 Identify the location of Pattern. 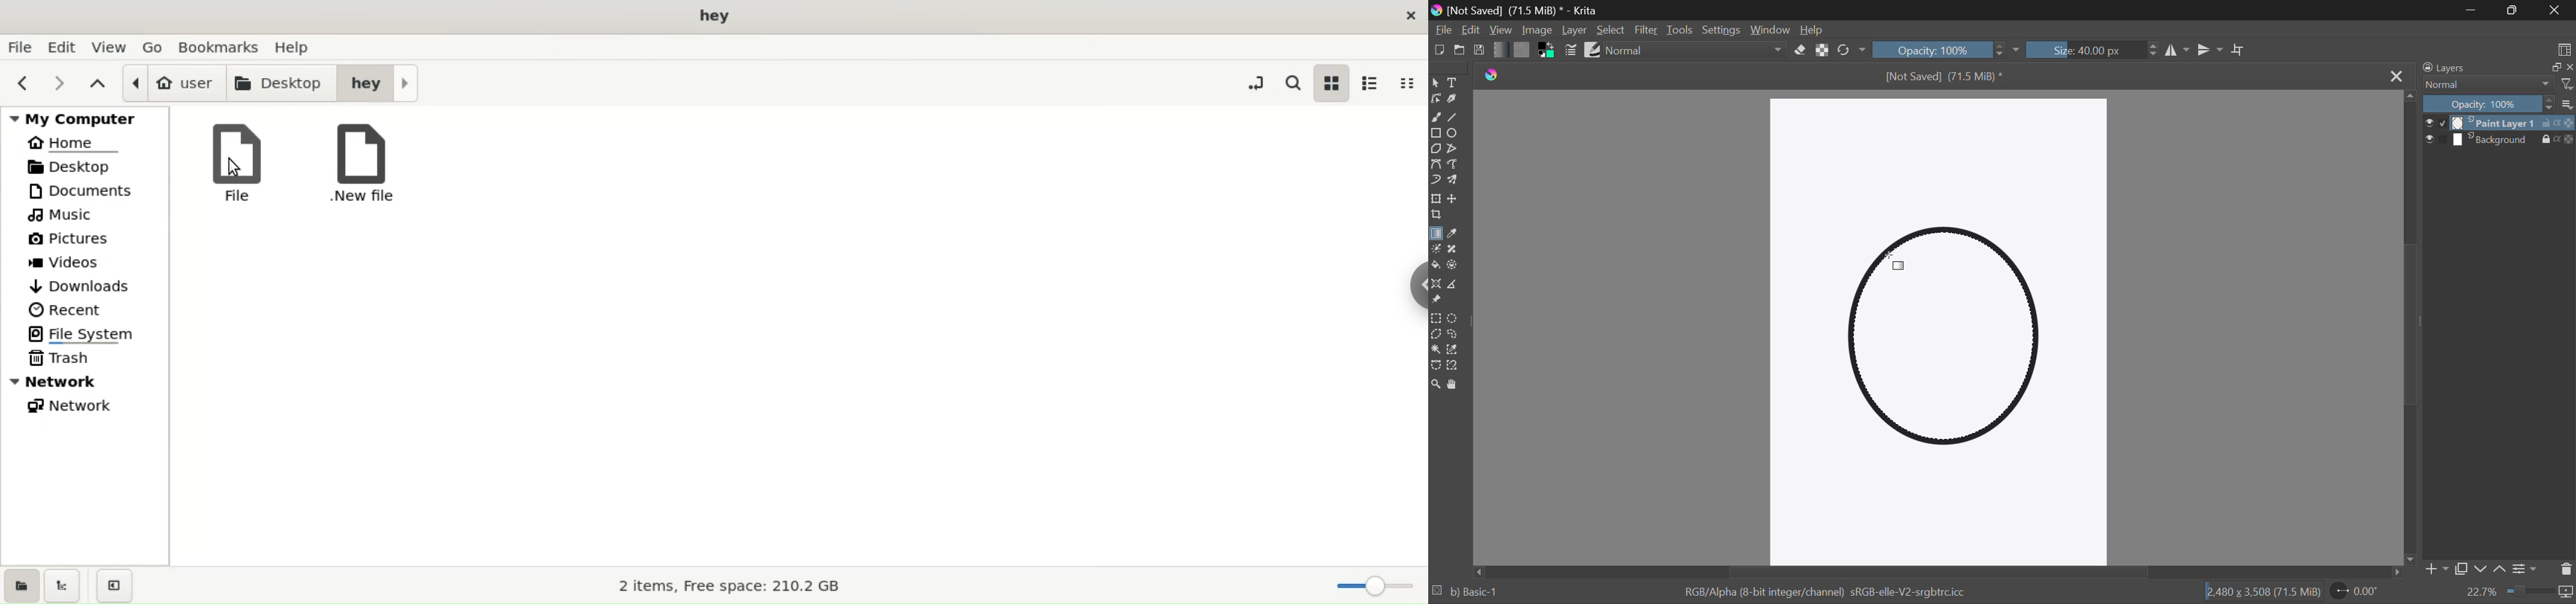
(1522, 50).